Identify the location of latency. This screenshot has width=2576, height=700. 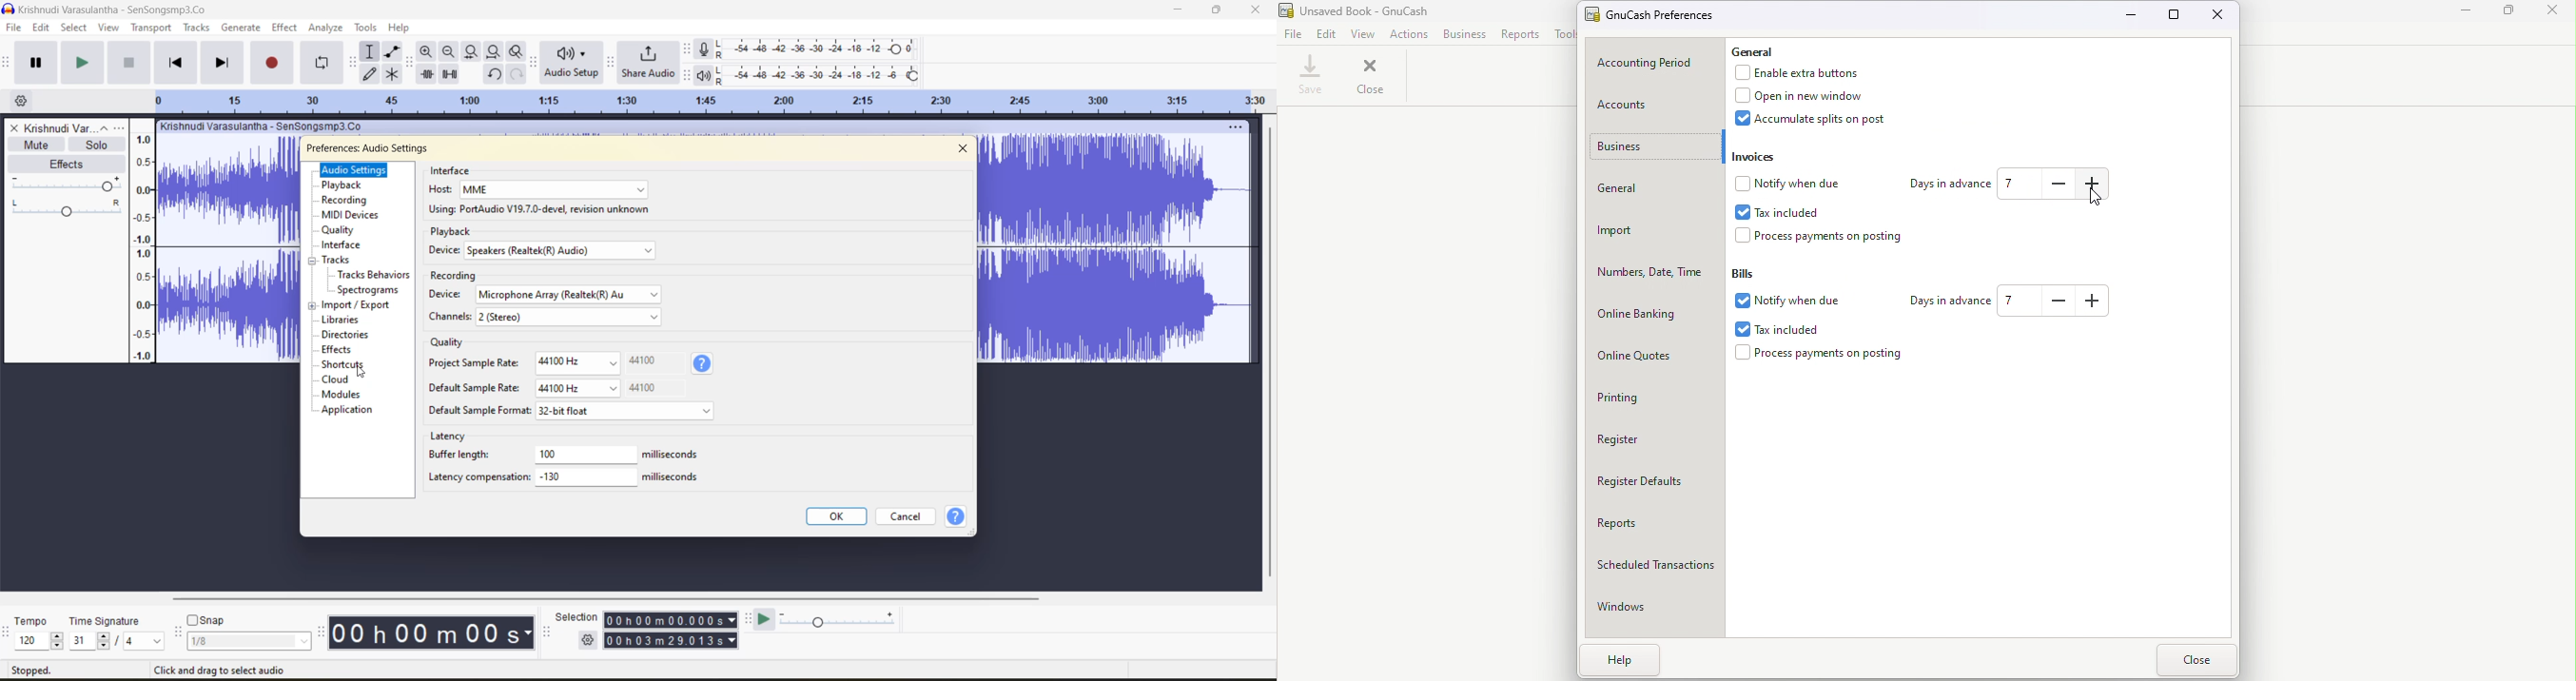
(451, 436).